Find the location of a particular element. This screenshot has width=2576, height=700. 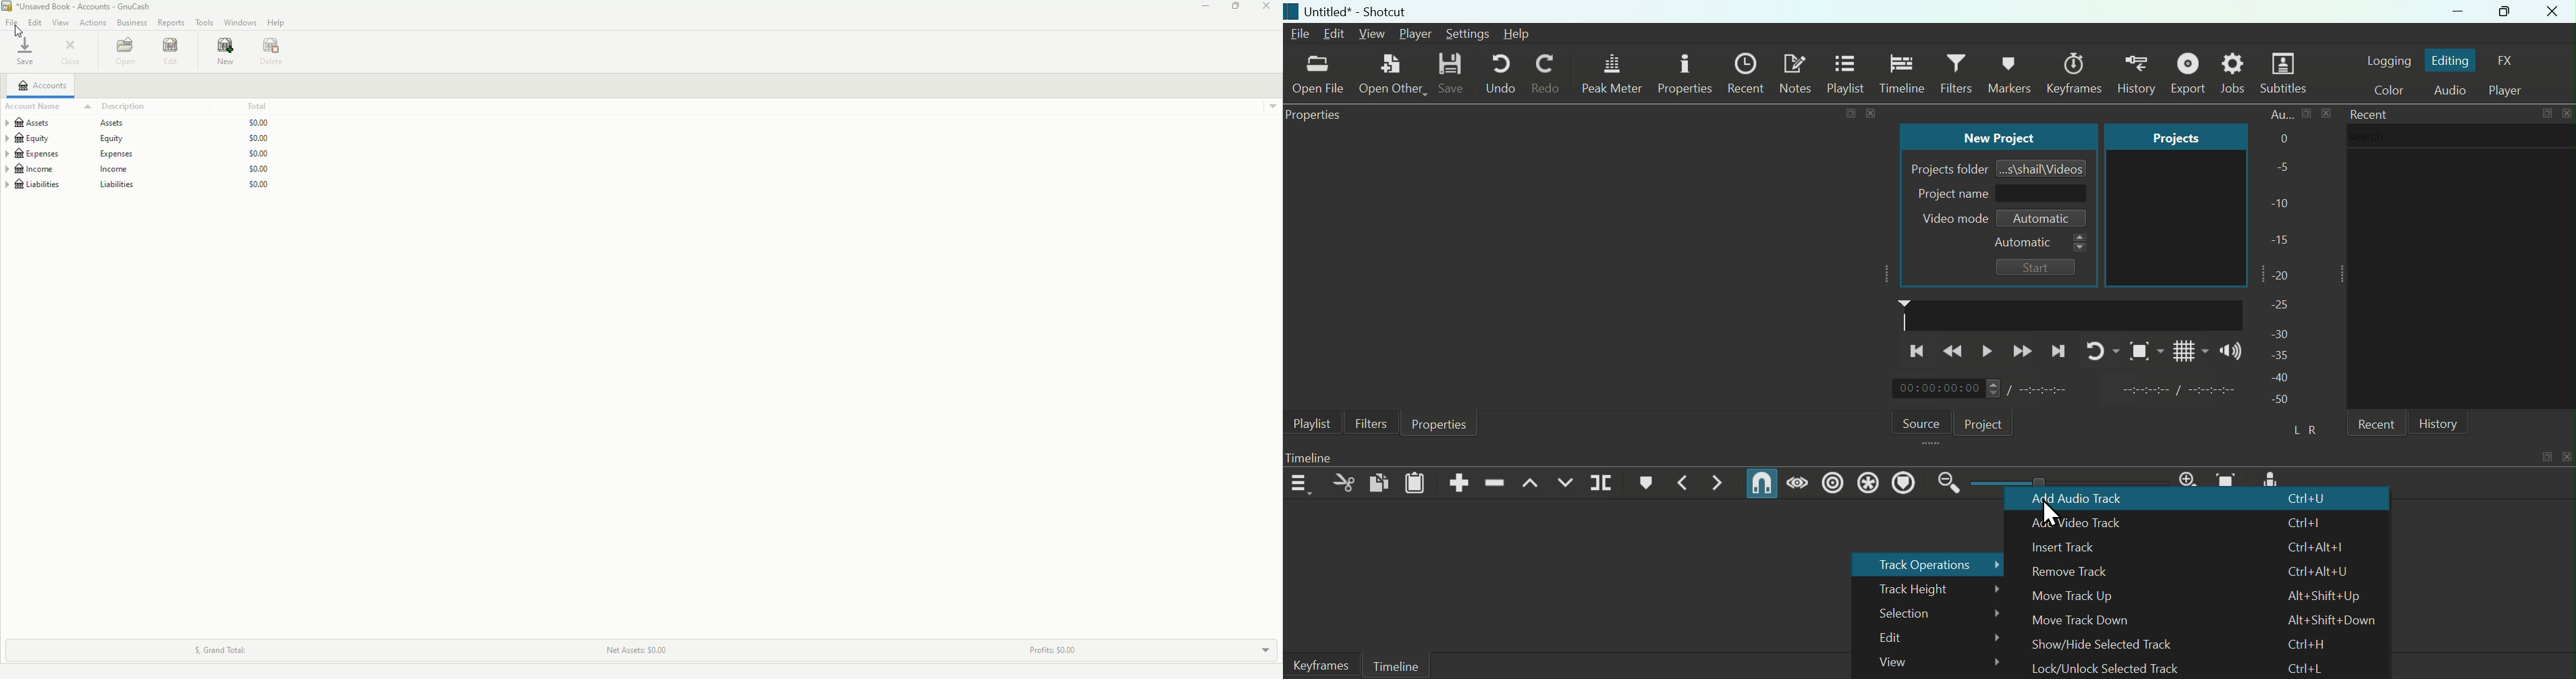

expand is located at coordinates (1850, 113).